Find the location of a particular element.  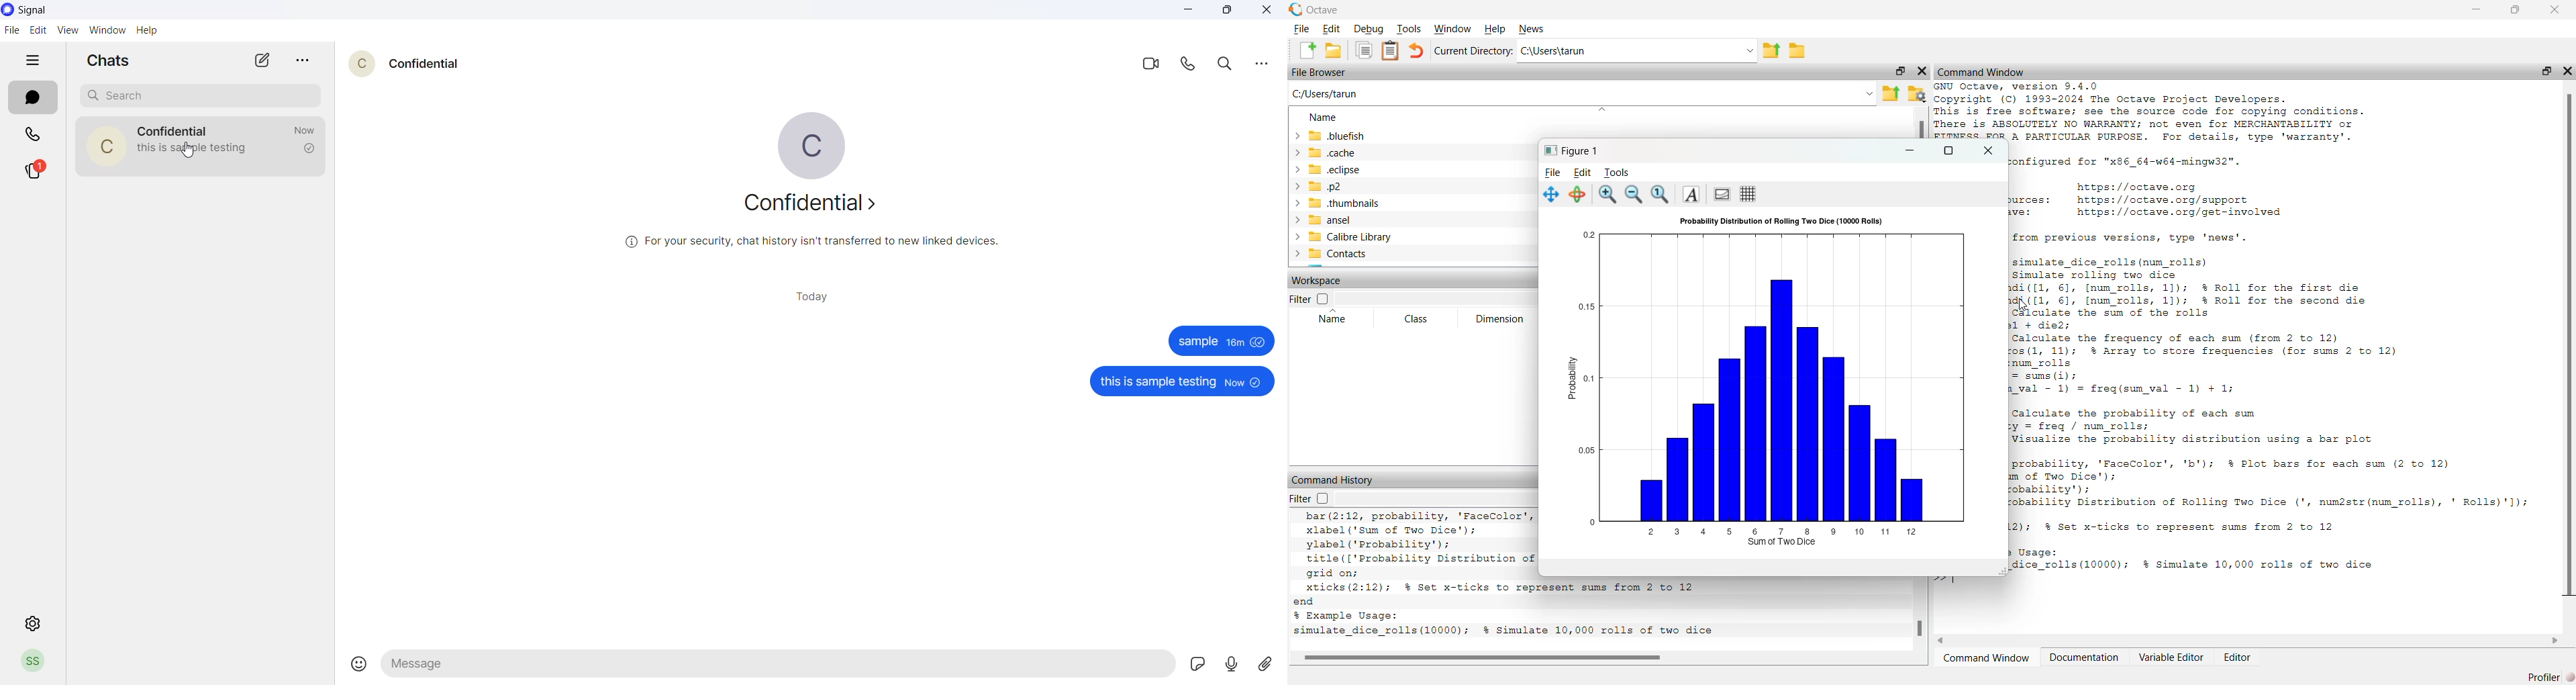

text is located at coordinates (1692, 195).